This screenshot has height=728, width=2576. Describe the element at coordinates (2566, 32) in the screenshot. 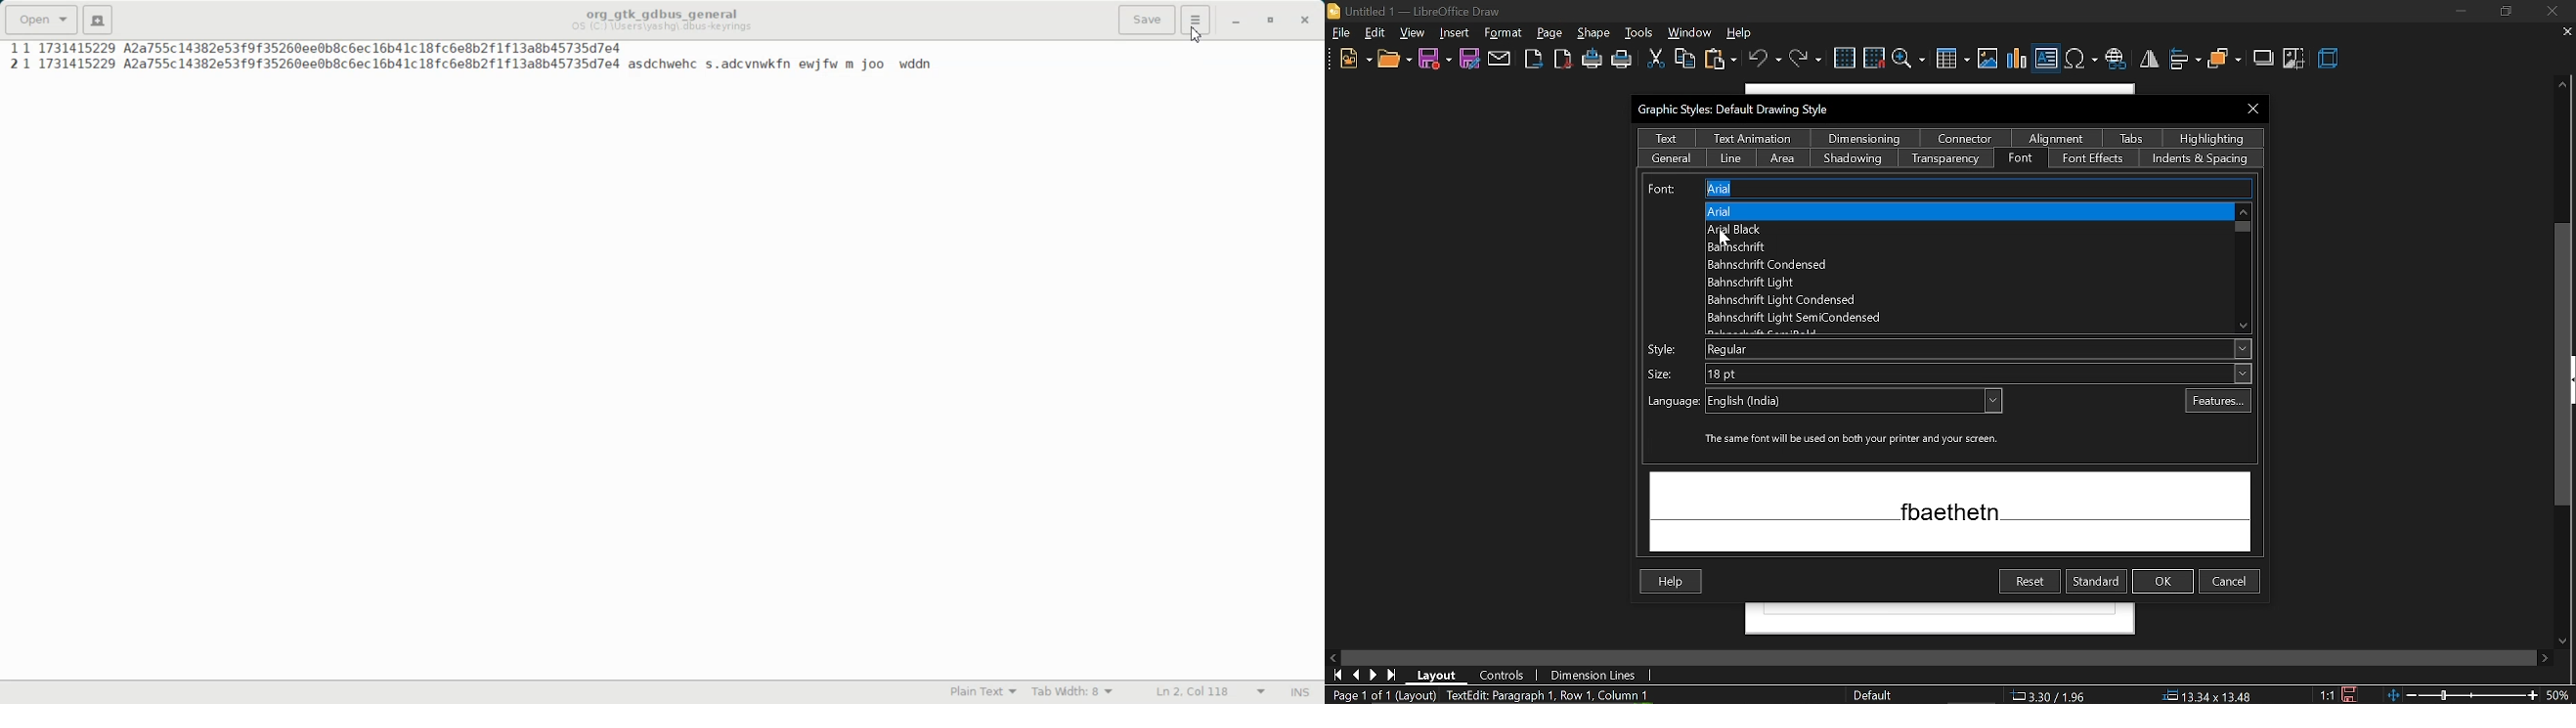

I see `CLose tab` at that location.